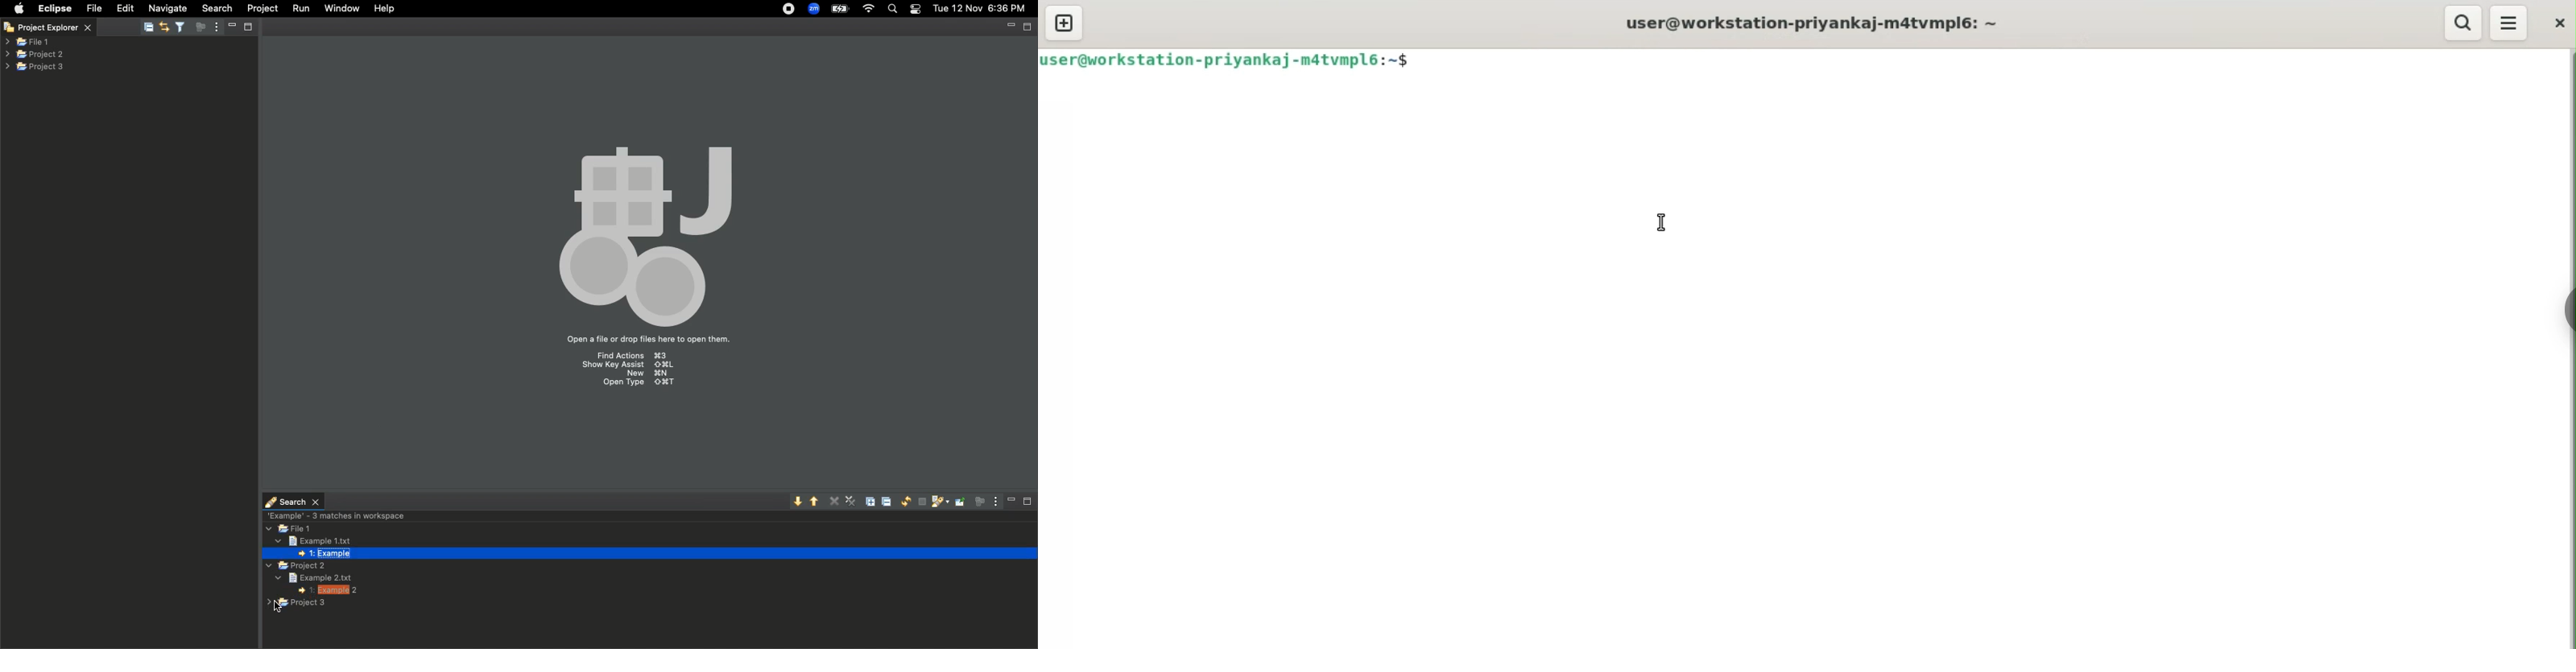  I want to click on minimize, so click(1011, 27).